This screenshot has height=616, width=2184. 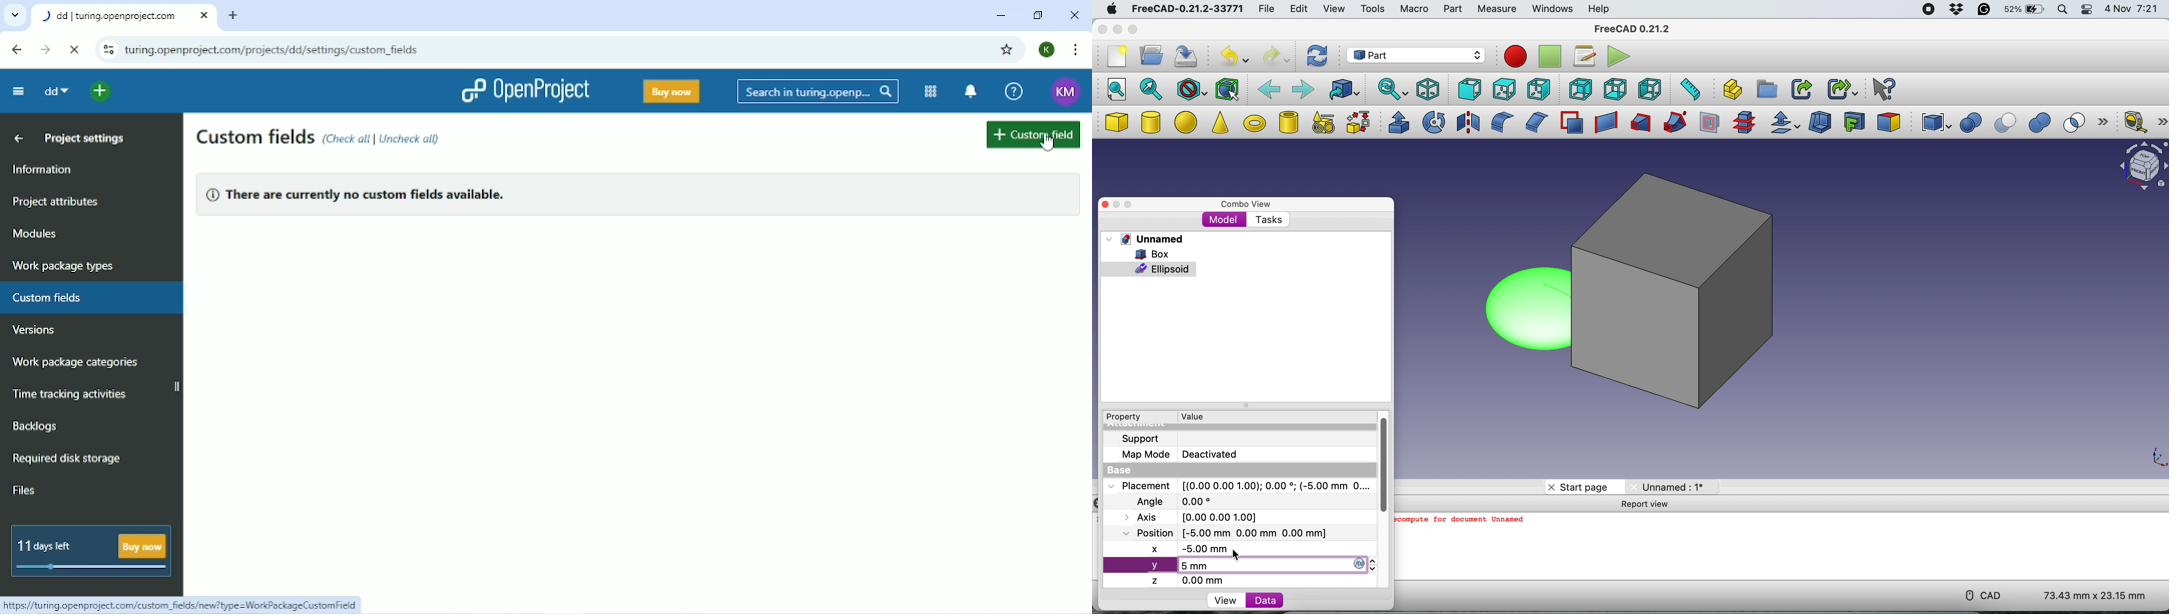 I want to click on extrude, so click(x=1396, y=122).